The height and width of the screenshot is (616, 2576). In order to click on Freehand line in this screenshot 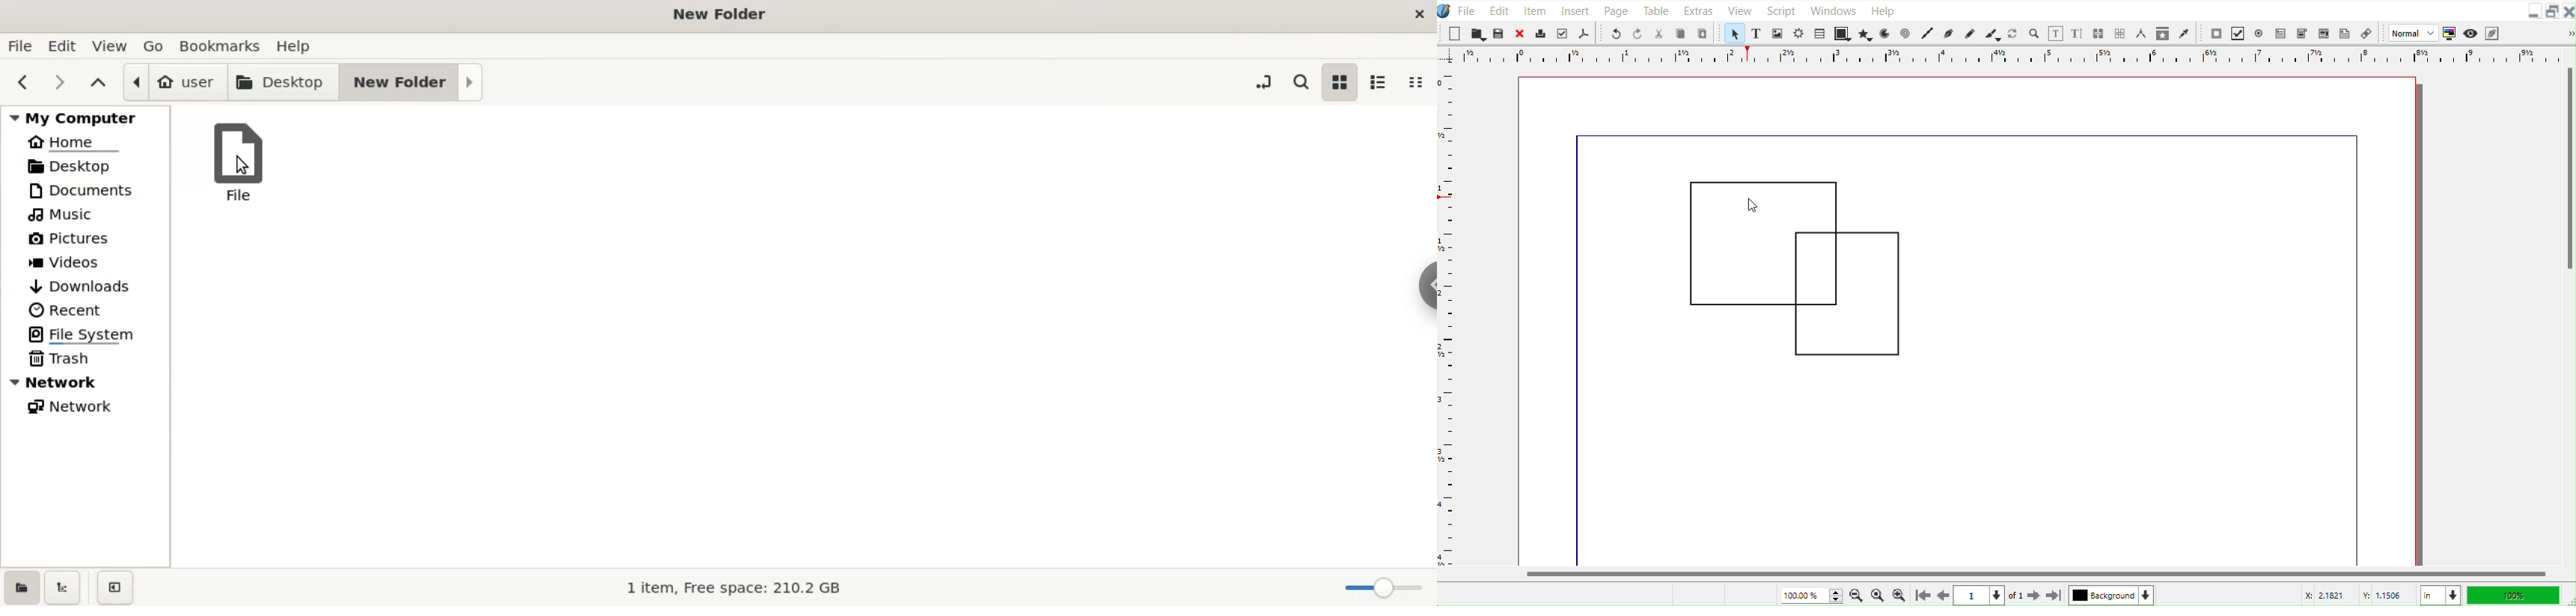, I will do `click(1969, 33)`.